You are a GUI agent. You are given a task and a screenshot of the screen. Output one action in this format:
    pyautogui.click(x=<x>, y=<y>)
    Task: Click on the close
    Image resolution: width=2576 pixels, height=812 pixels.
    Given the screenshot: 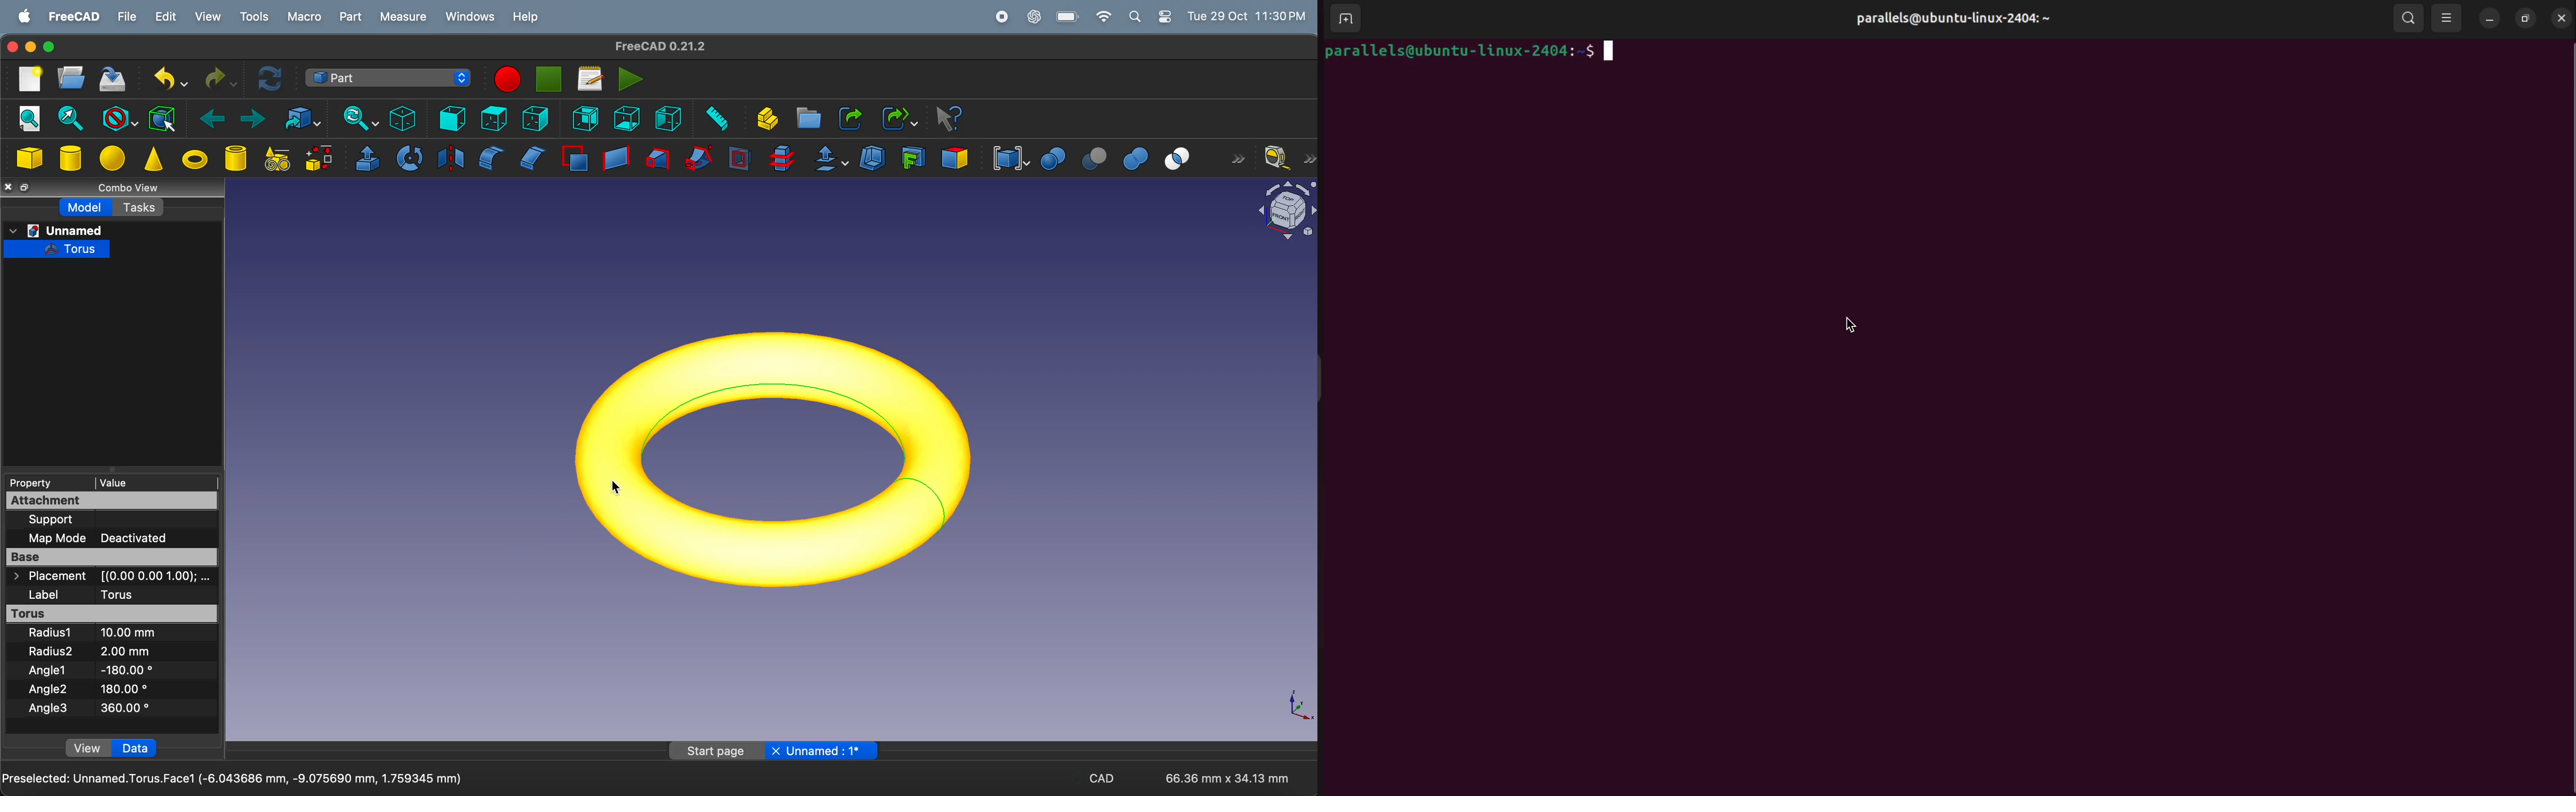 What is the action you would take?
    pyautogui.click(x=8, y=189)
    